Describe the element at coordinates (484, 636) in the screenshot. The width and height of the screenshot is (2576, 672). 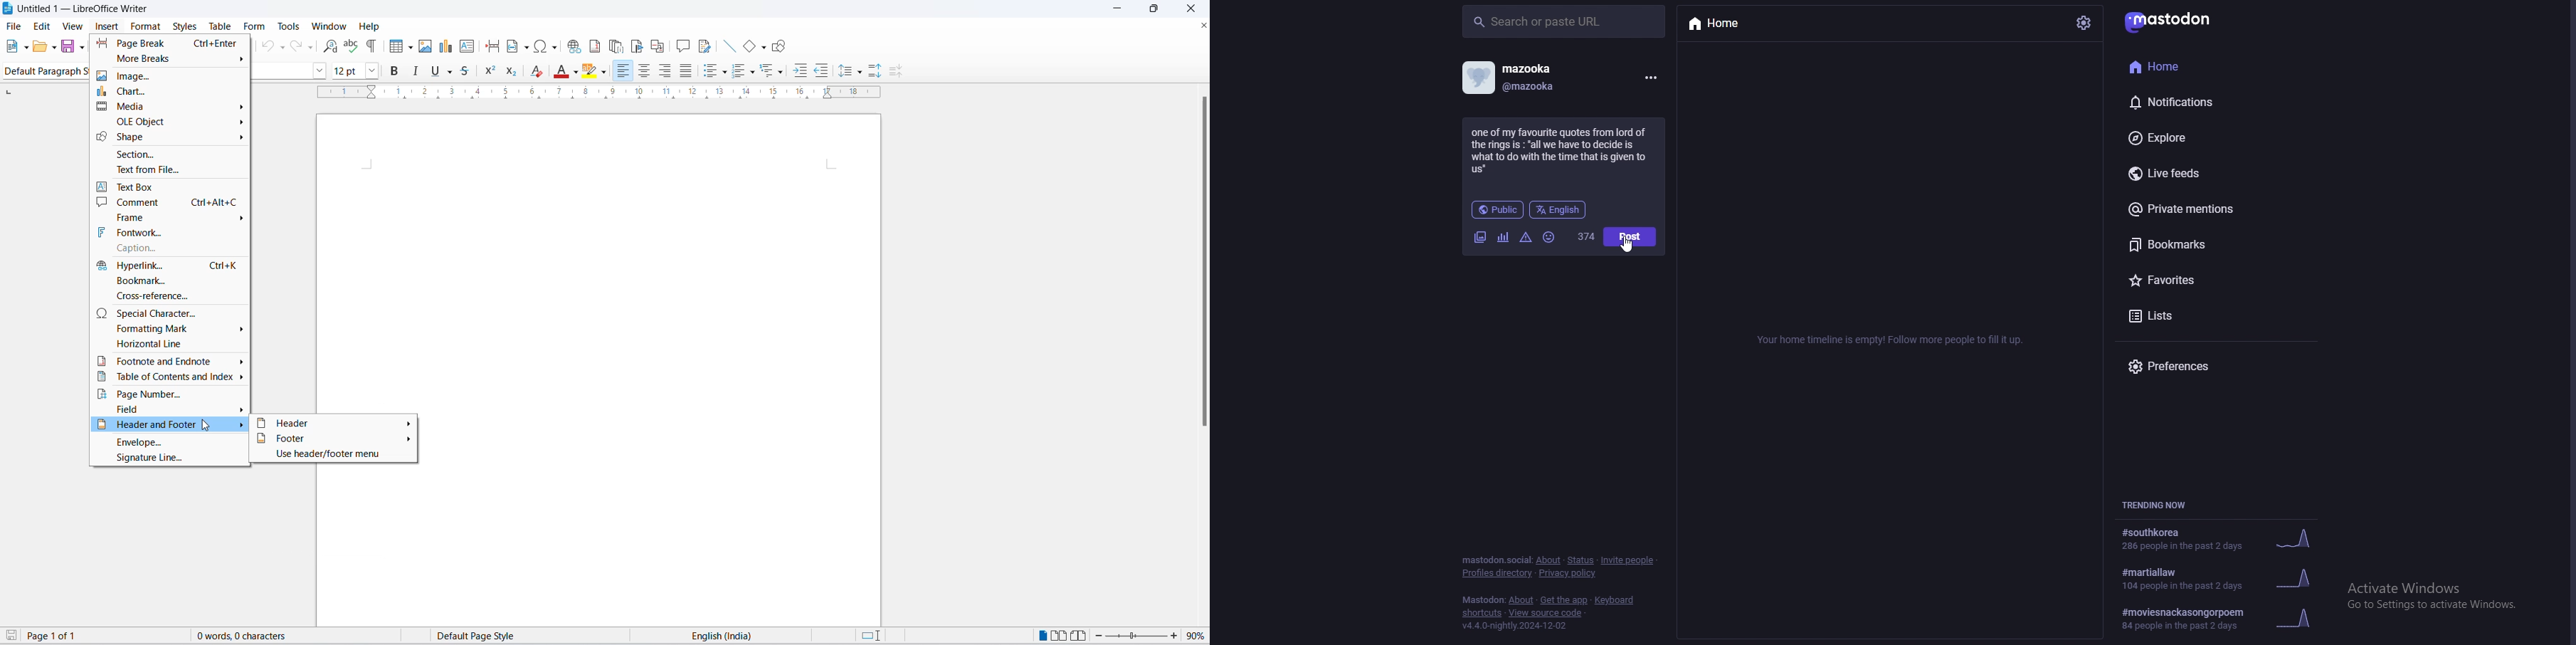
I see `page style` at that location.